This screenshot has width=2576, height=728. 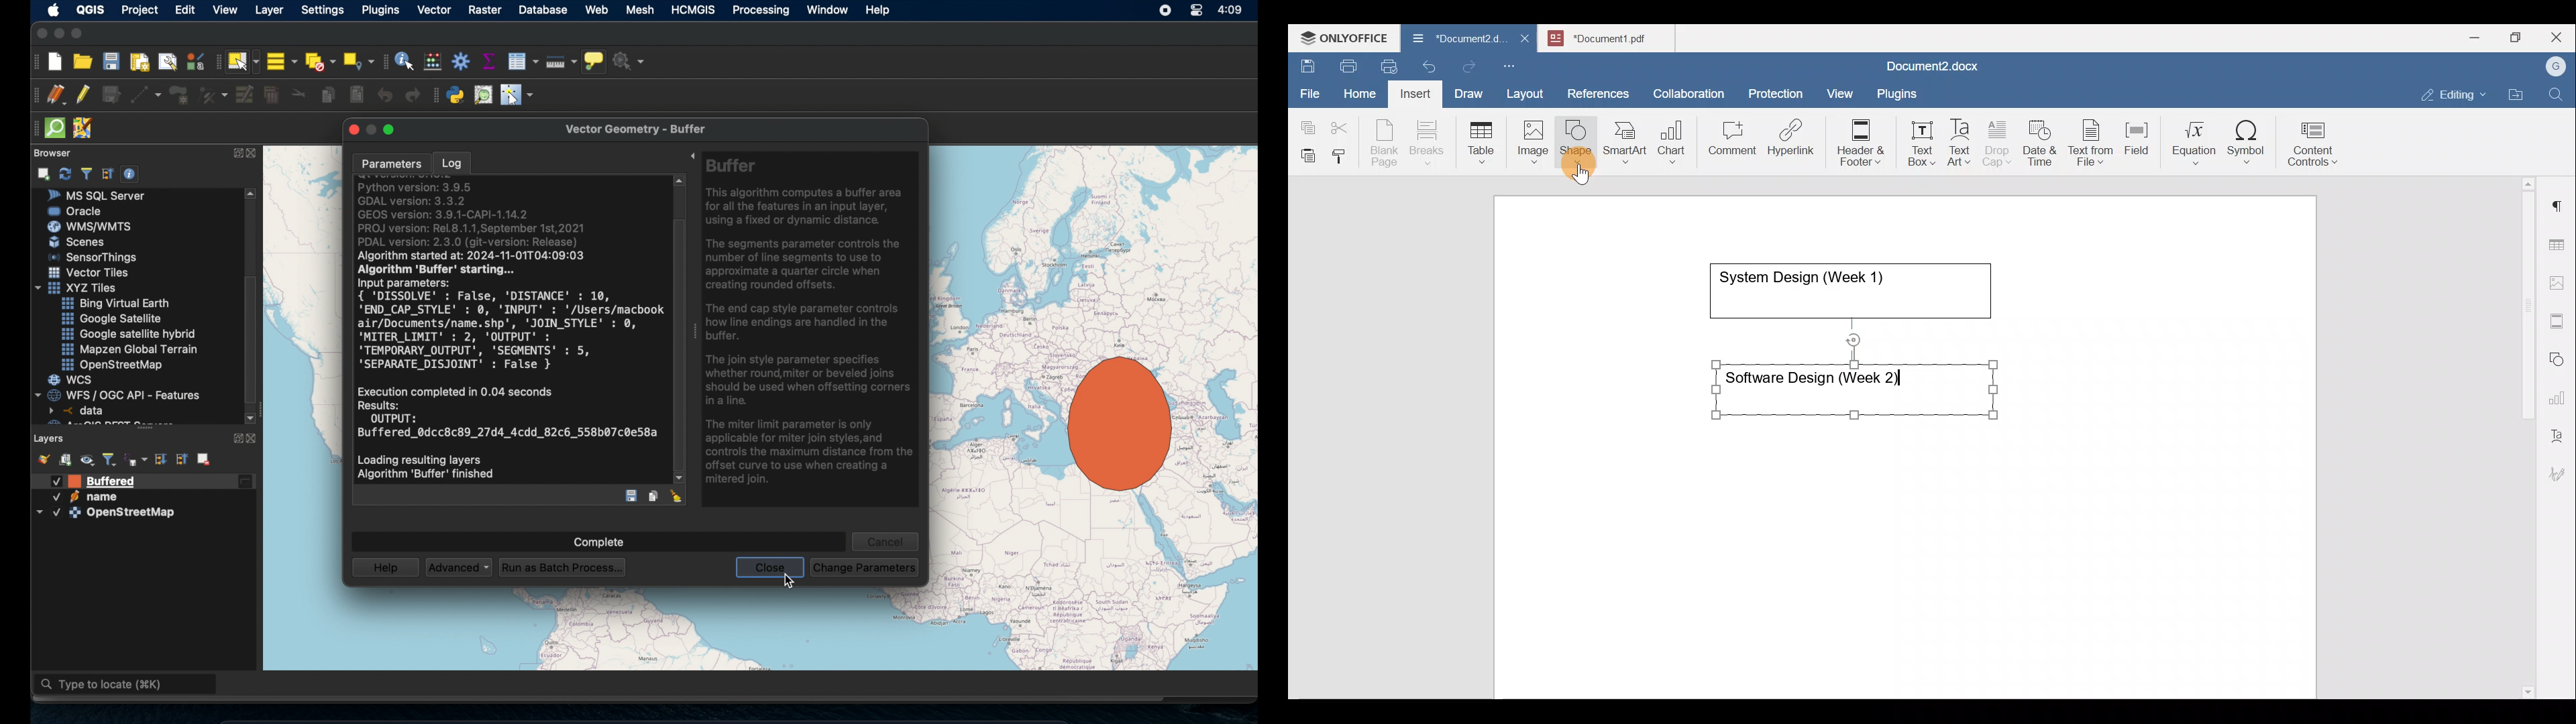 What do you see at coordinates (1780, 92) in the screenshot?
I see `Protection` at bounding box center [1780, 92].